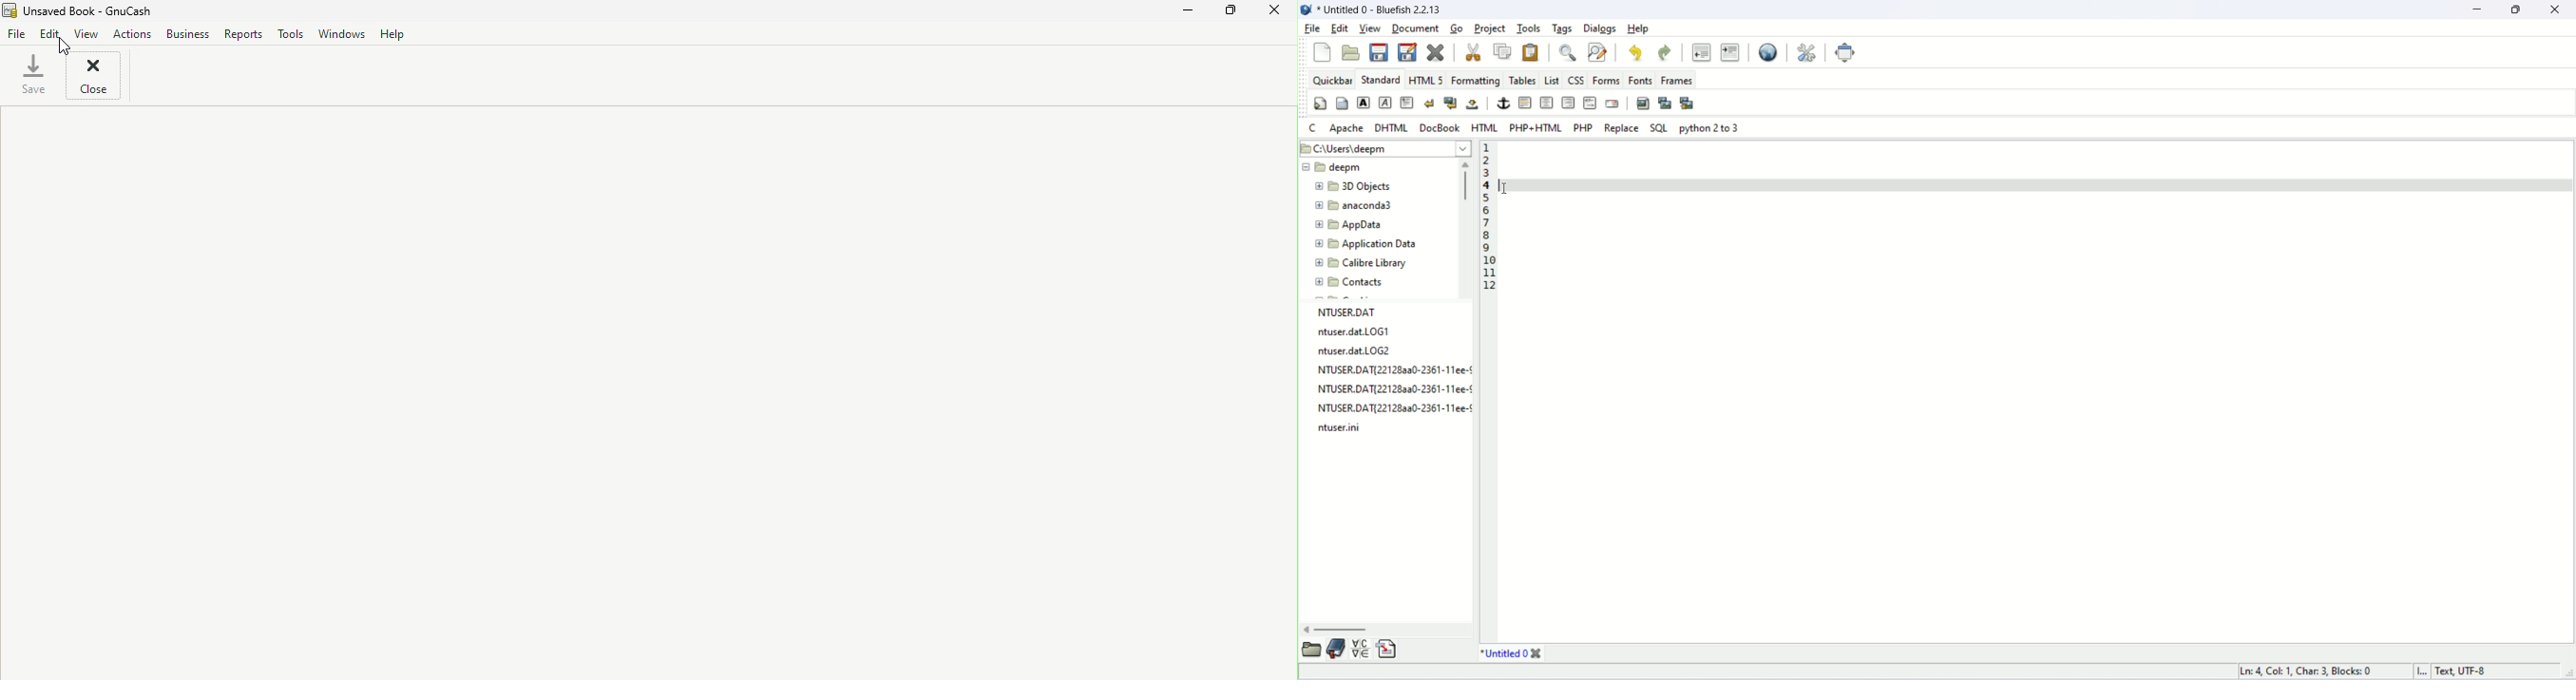 The image size is (2576, 700). Describe the element at coordinates (1612, 104) in the screenshot. I see `email` at that location.